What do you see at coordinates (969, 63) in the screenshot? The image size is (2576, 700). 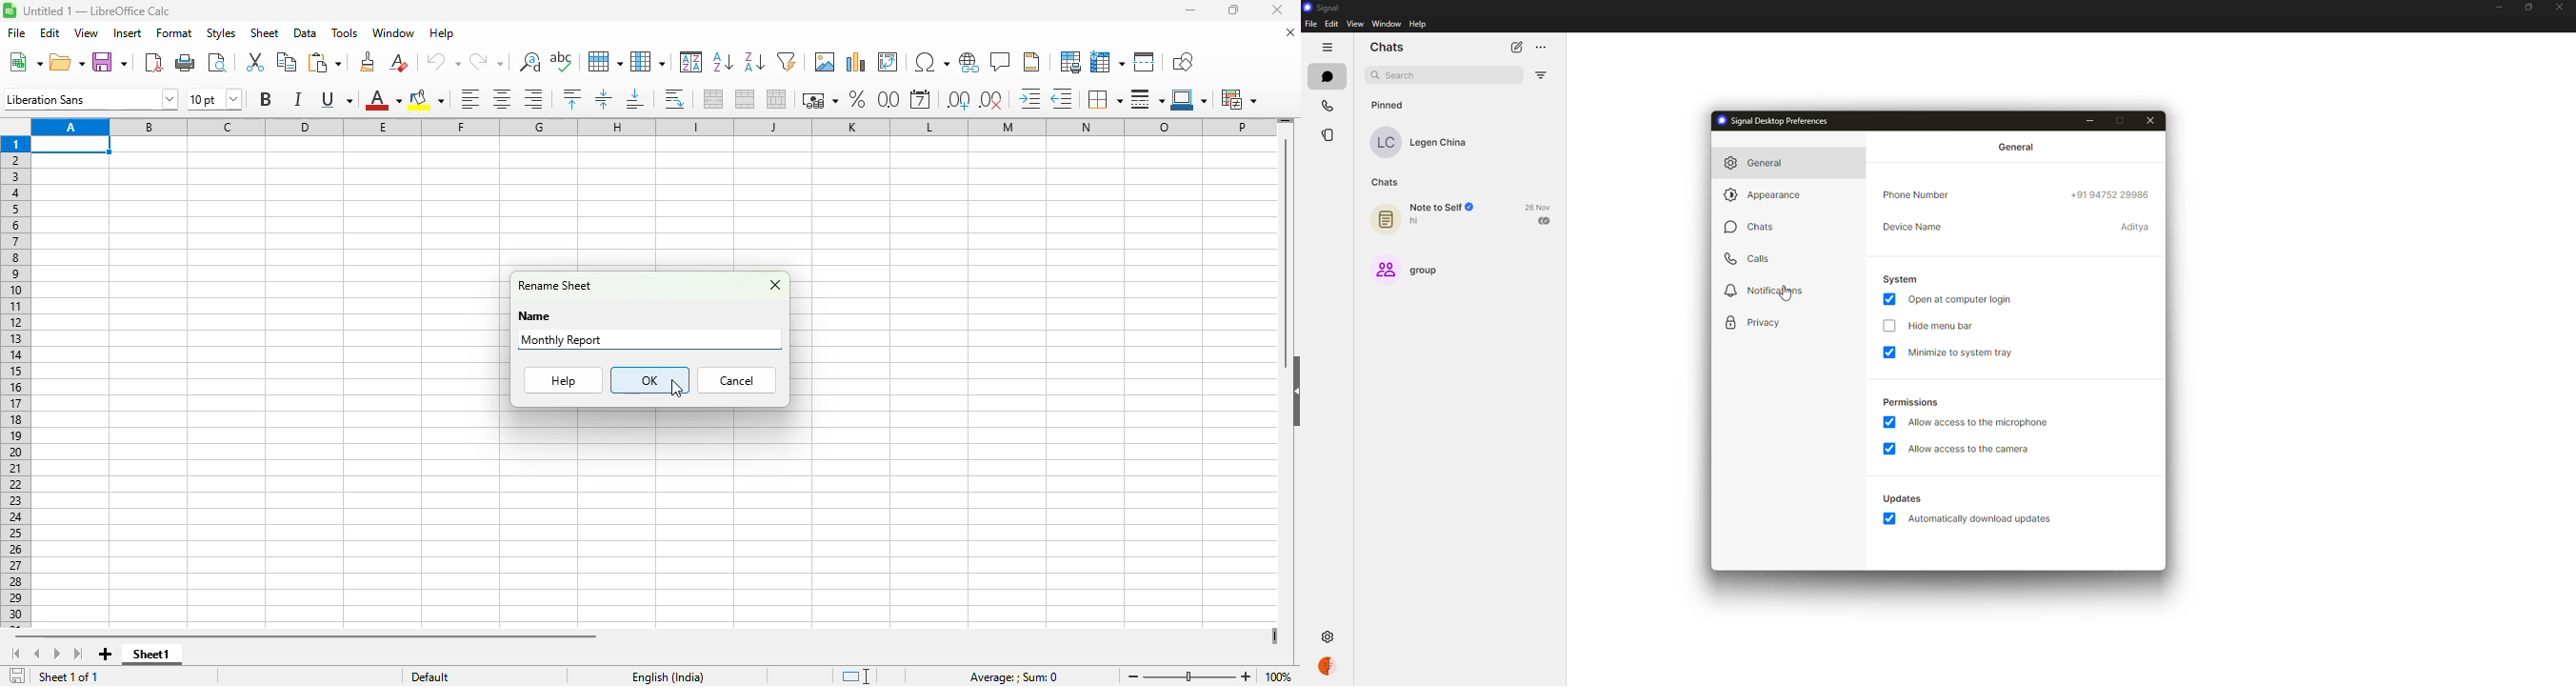 I see `insert hyperlink` at bounding box center [969, 63].